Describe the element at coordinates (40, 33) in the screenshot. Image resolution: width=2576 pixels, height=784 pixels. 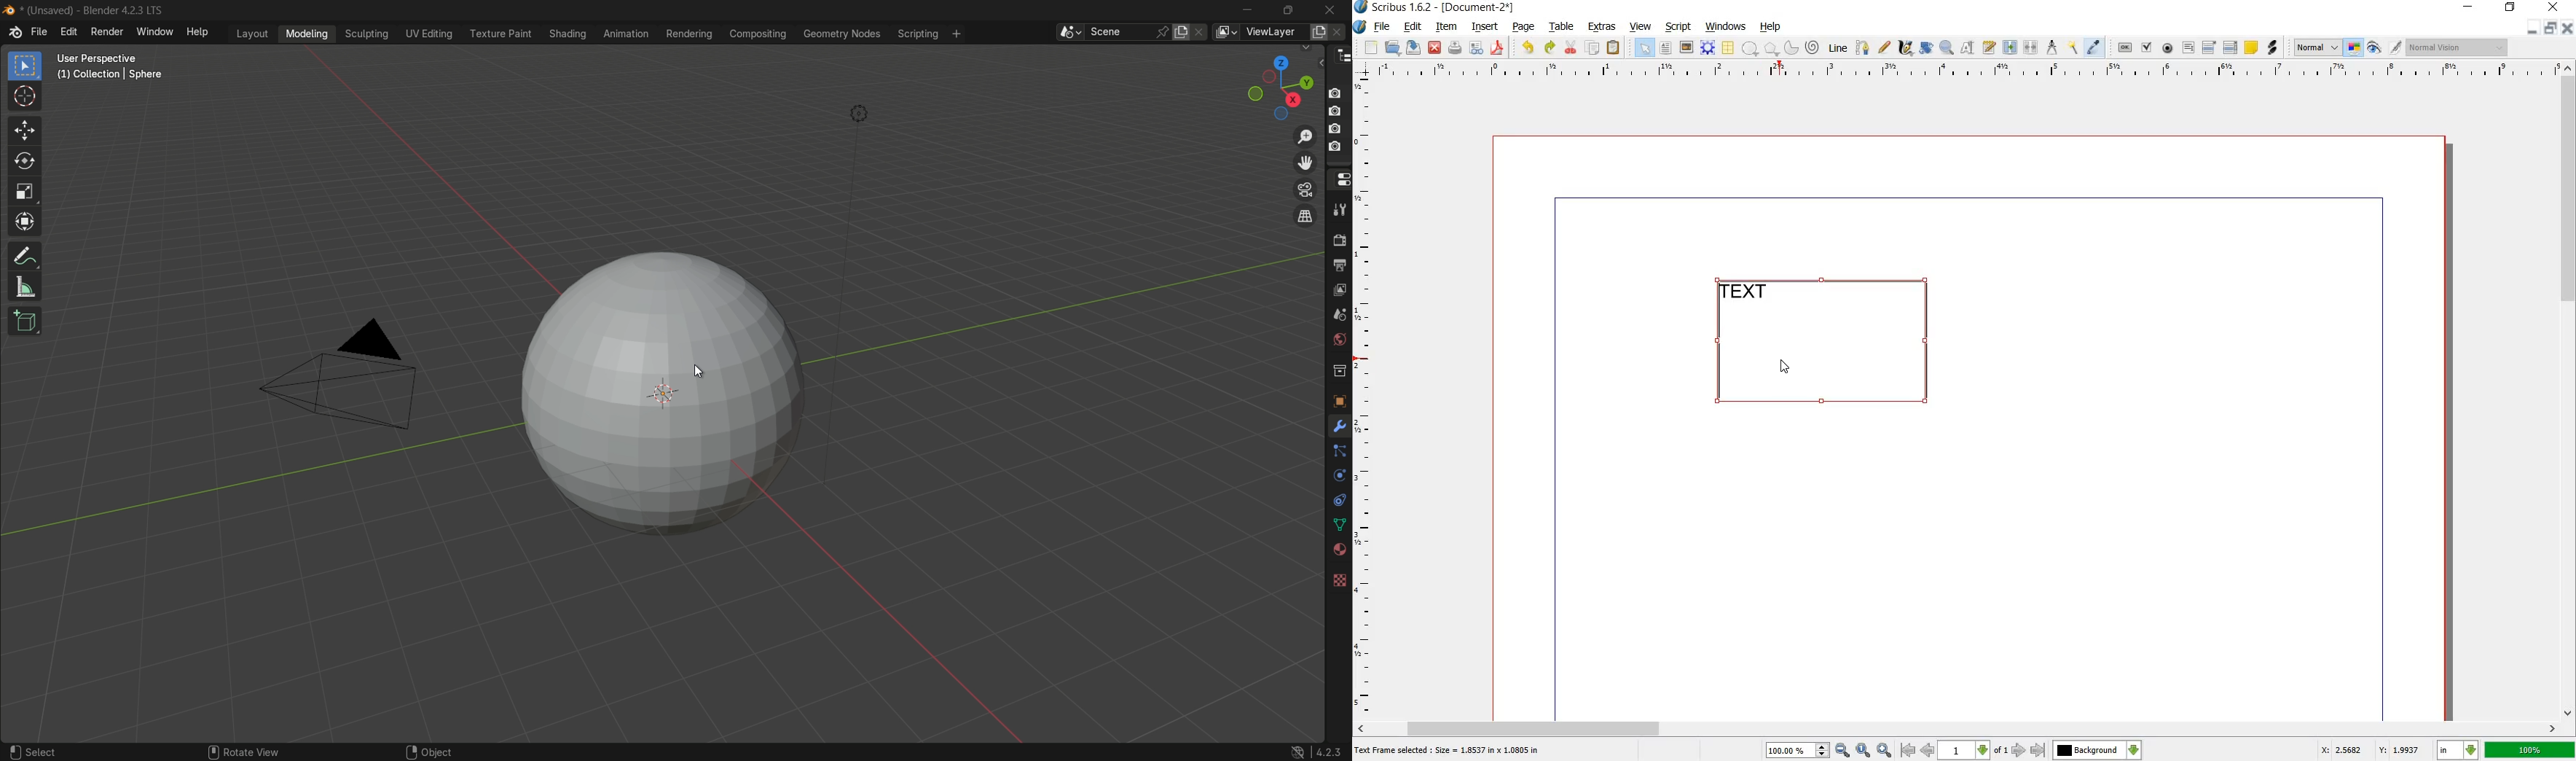
I see `file menu` at that location.